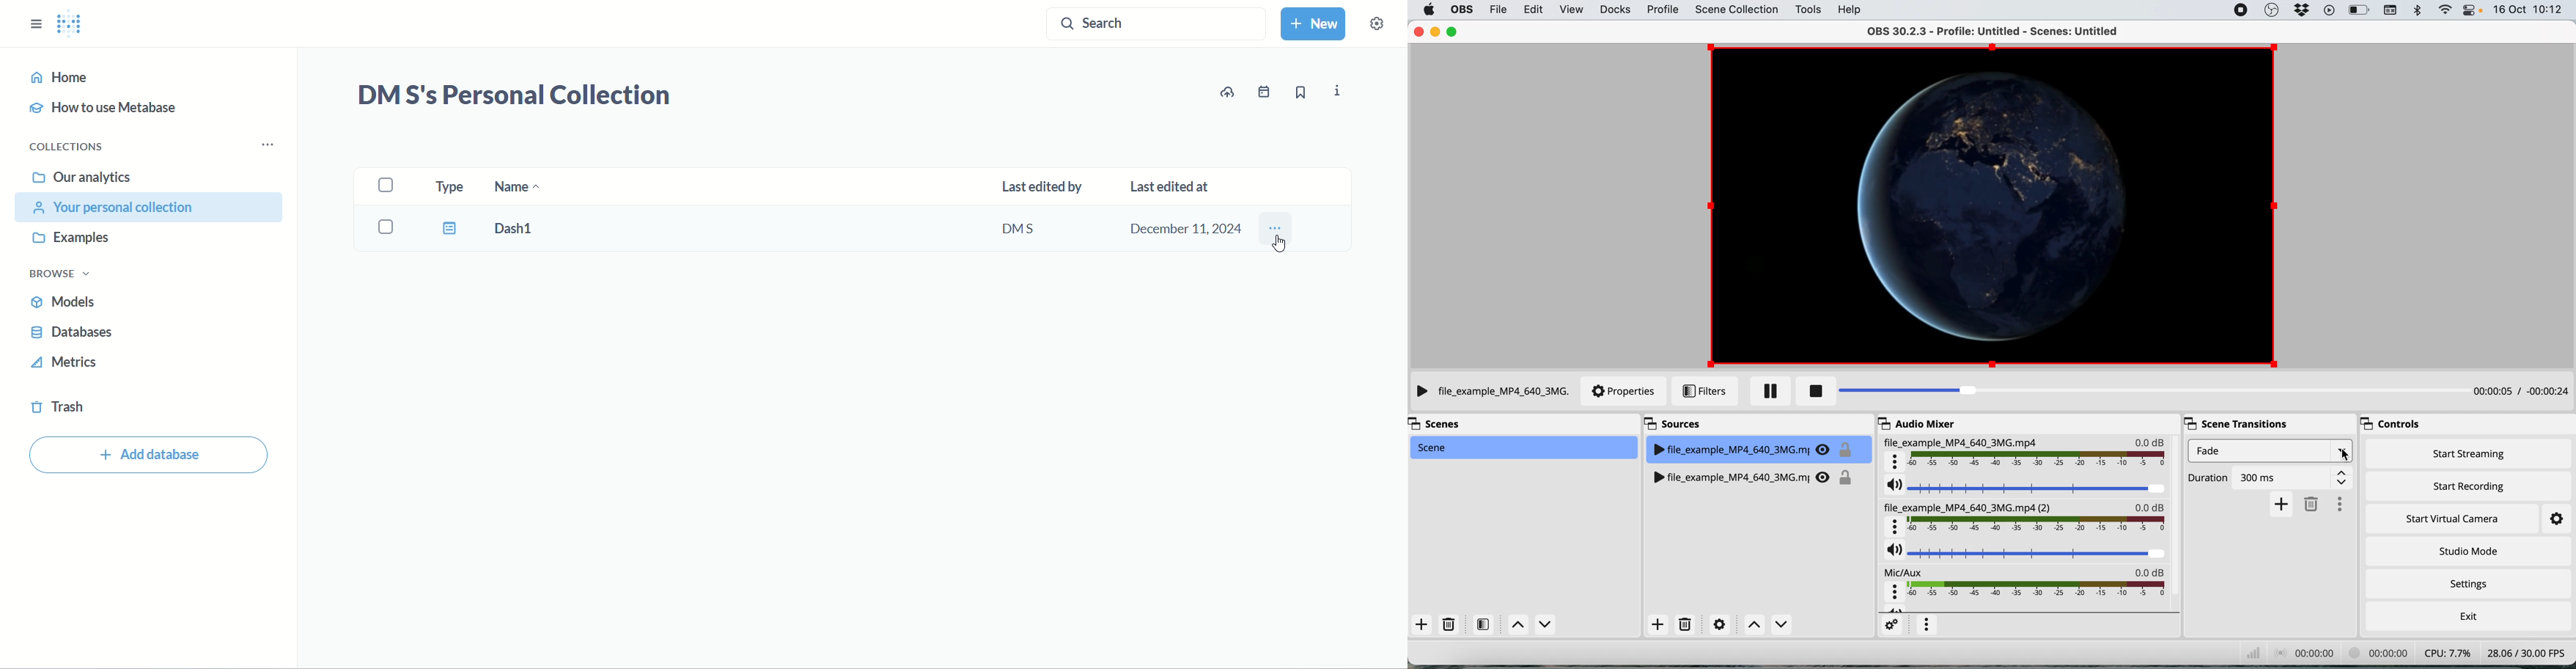  What do you see at coordinates (2530, 9) in the screenshot?
I see `16 Oct 10:12` at bounding box center [2530, 9].